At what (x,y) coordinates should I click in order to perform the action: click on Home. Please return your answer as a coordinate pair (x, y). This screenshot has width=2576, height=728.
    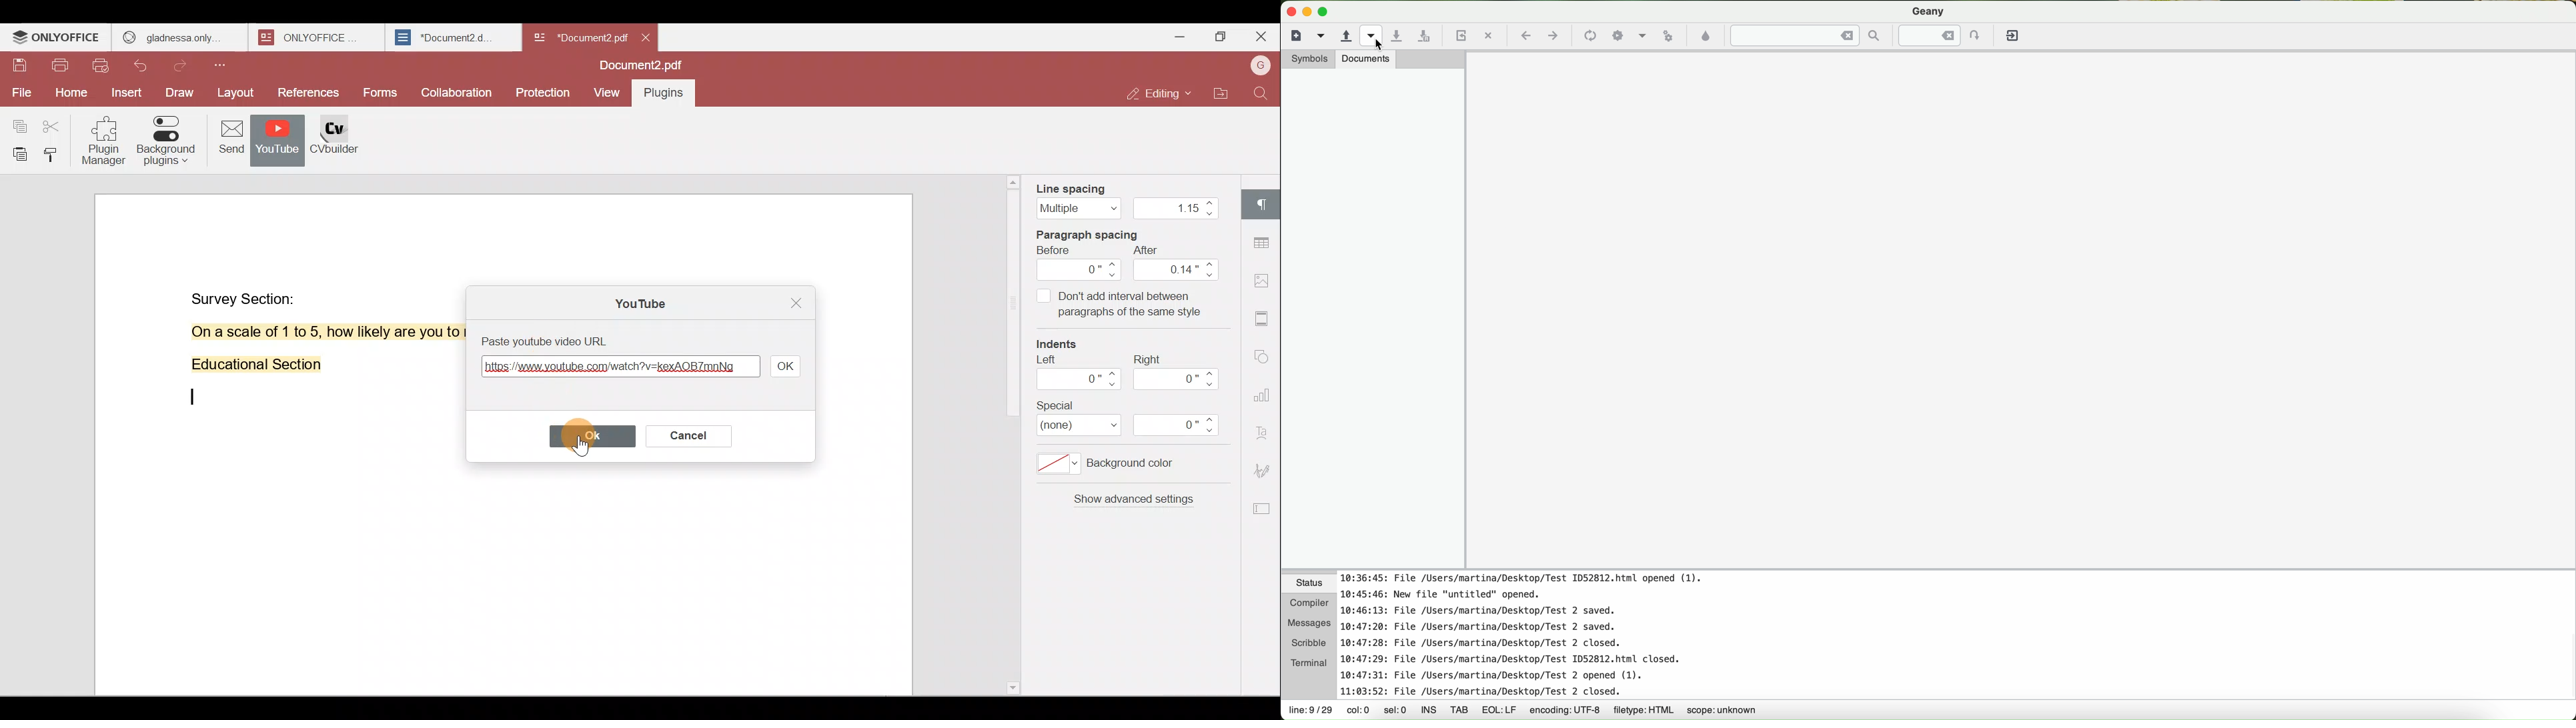
    Looking at the image, I should click on (69, 95).